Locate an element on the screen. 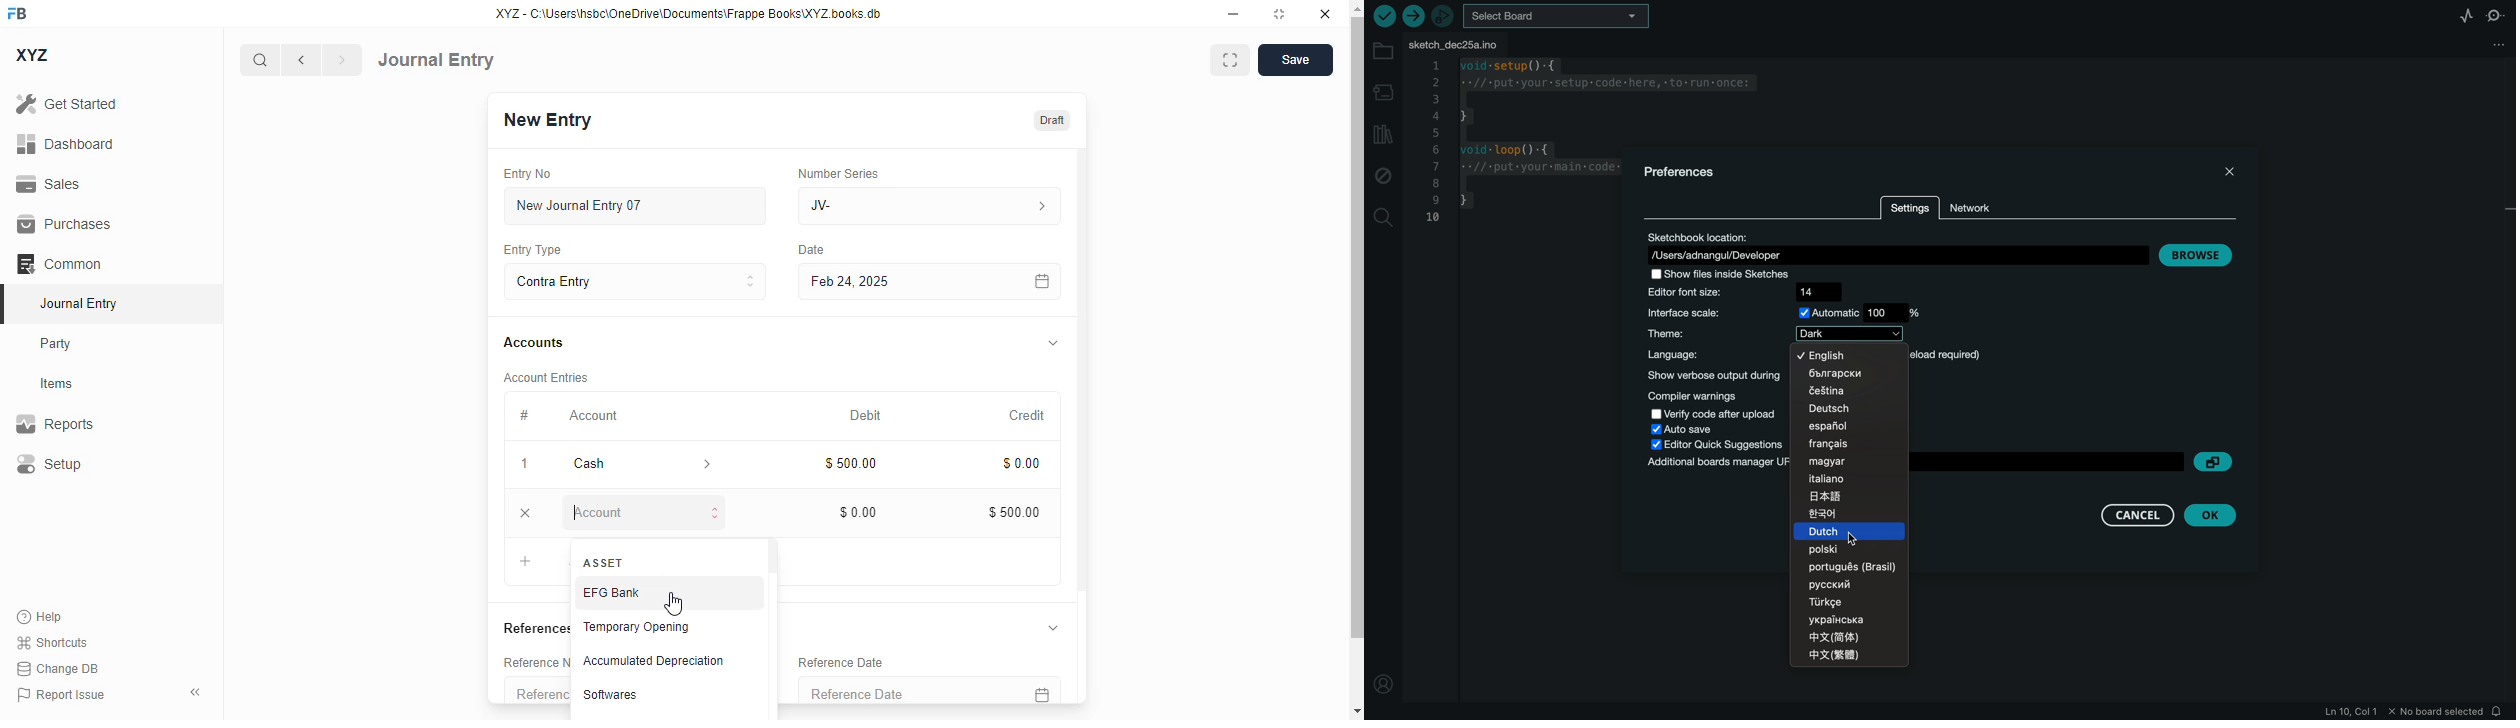 The image size is (2520, 728). previous is located at coordinates (301, 60).